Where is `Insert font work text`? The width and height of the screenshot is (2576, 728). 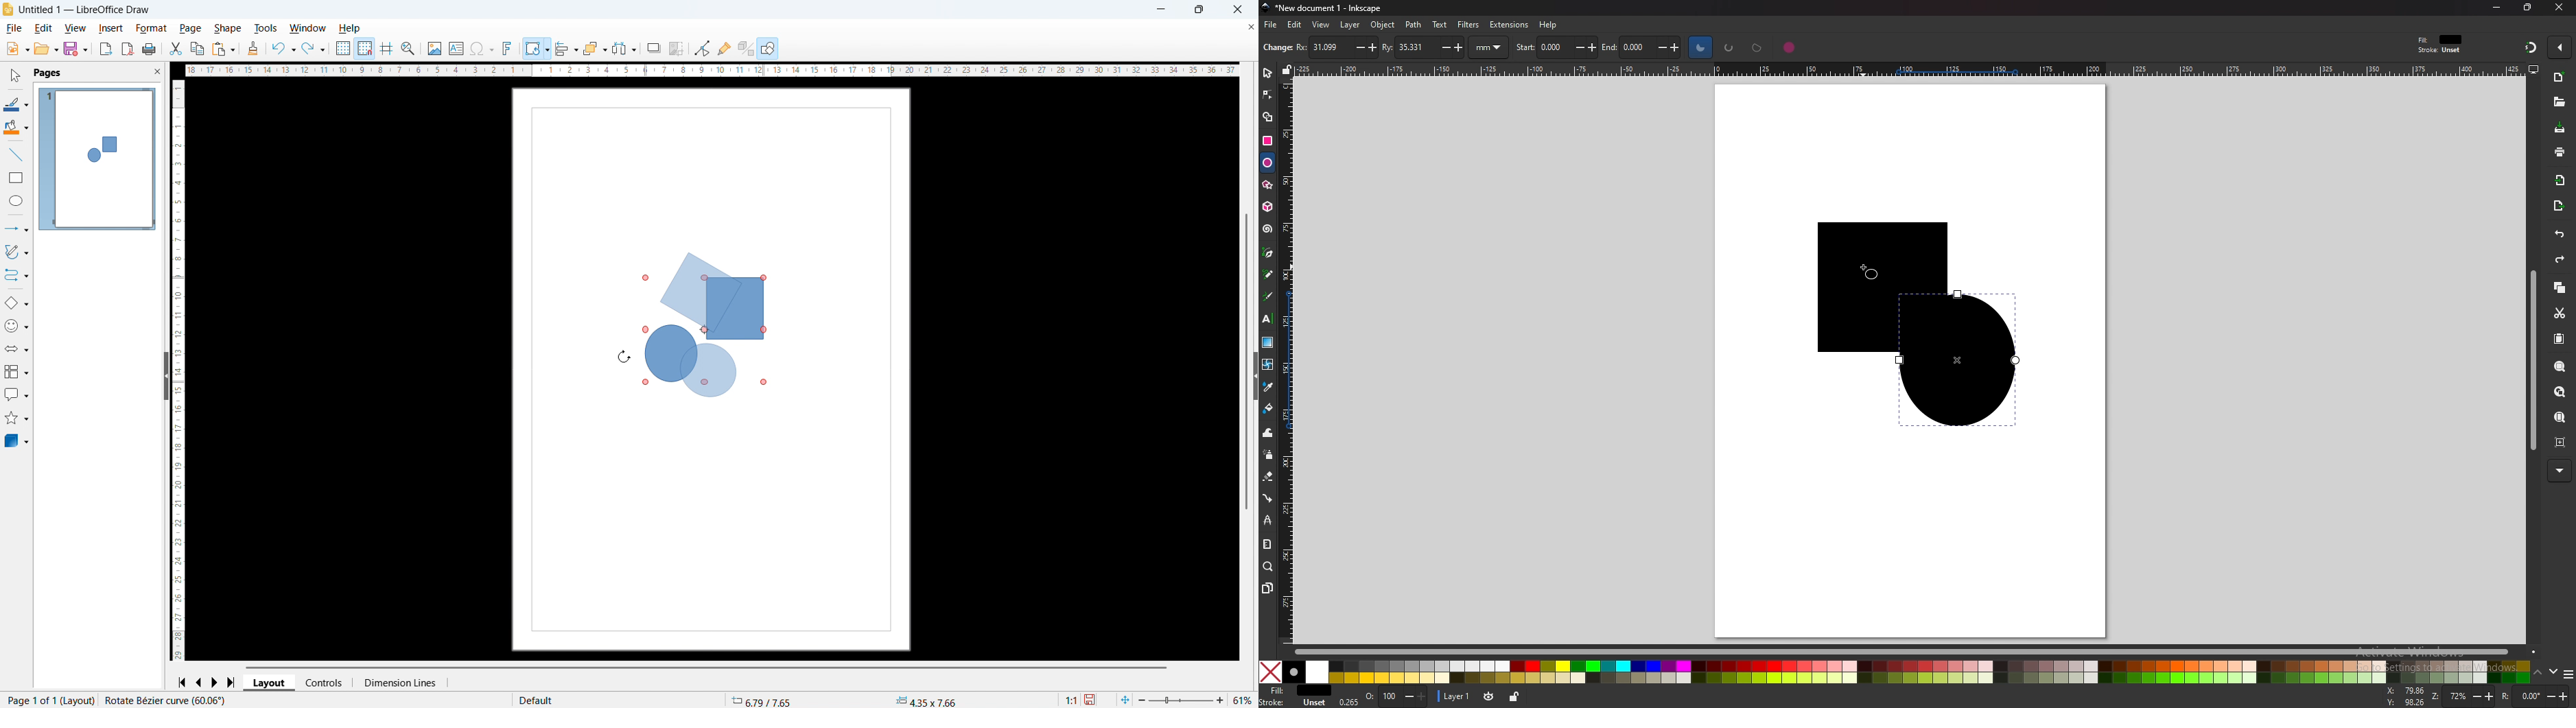 Insert font work text is located at coordinates (508, 48).